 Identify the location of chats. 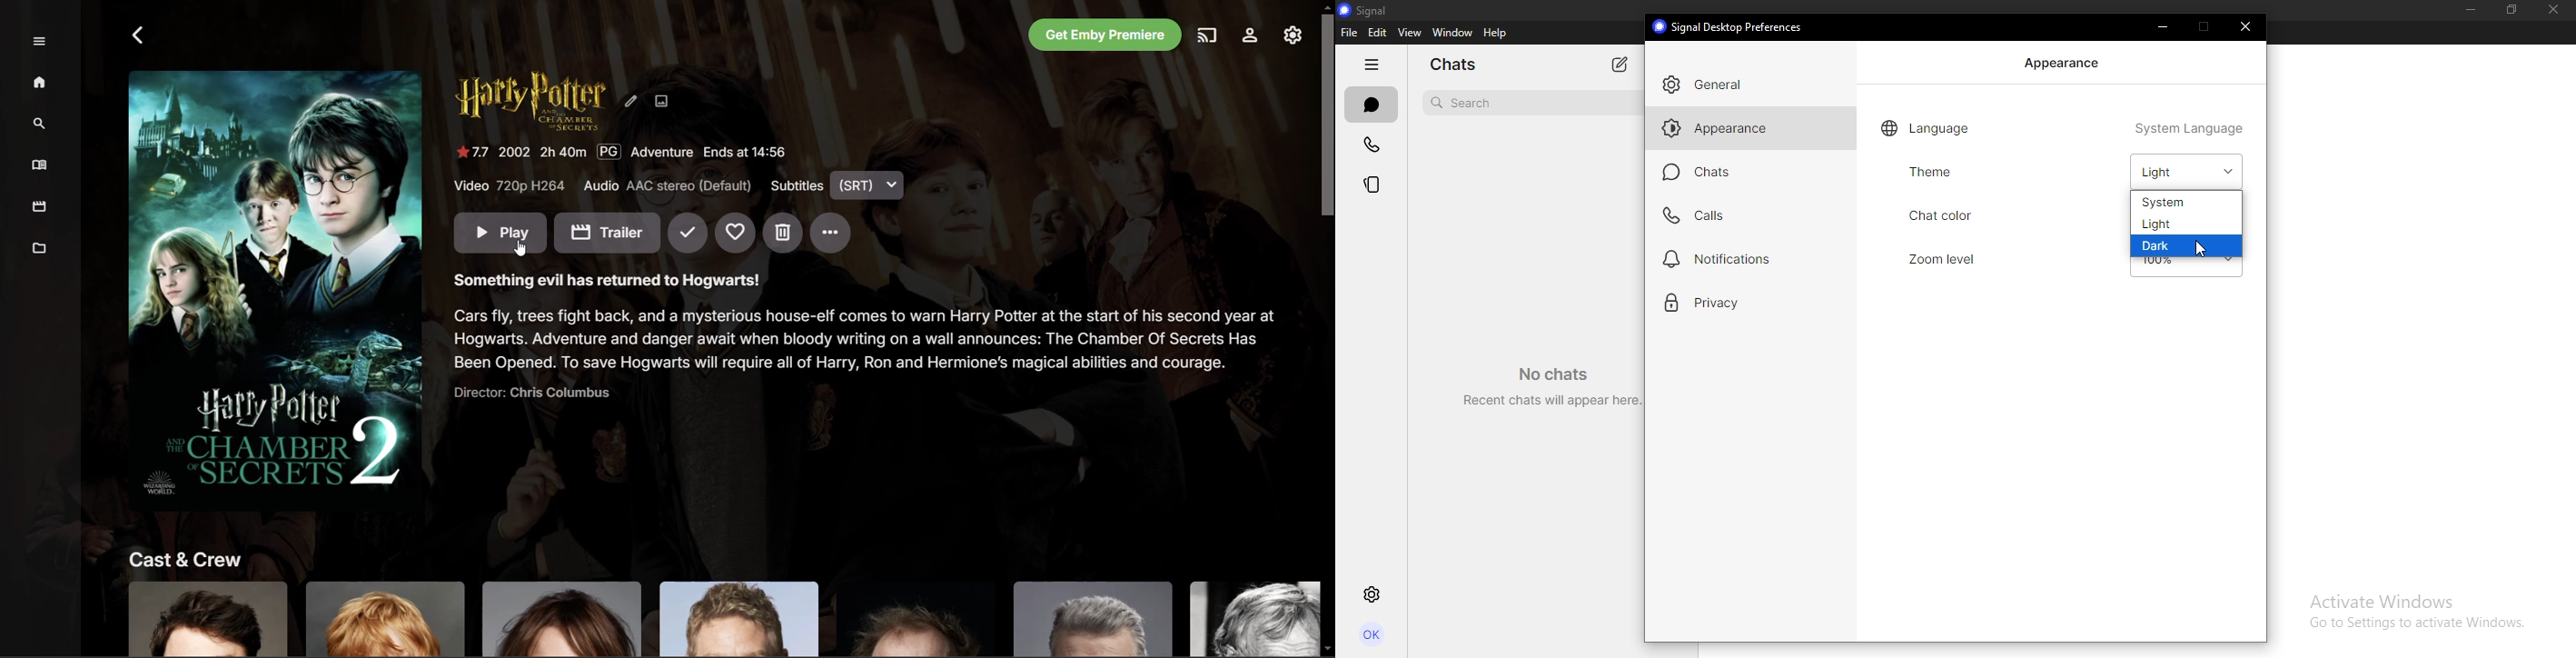
(1460, 65).